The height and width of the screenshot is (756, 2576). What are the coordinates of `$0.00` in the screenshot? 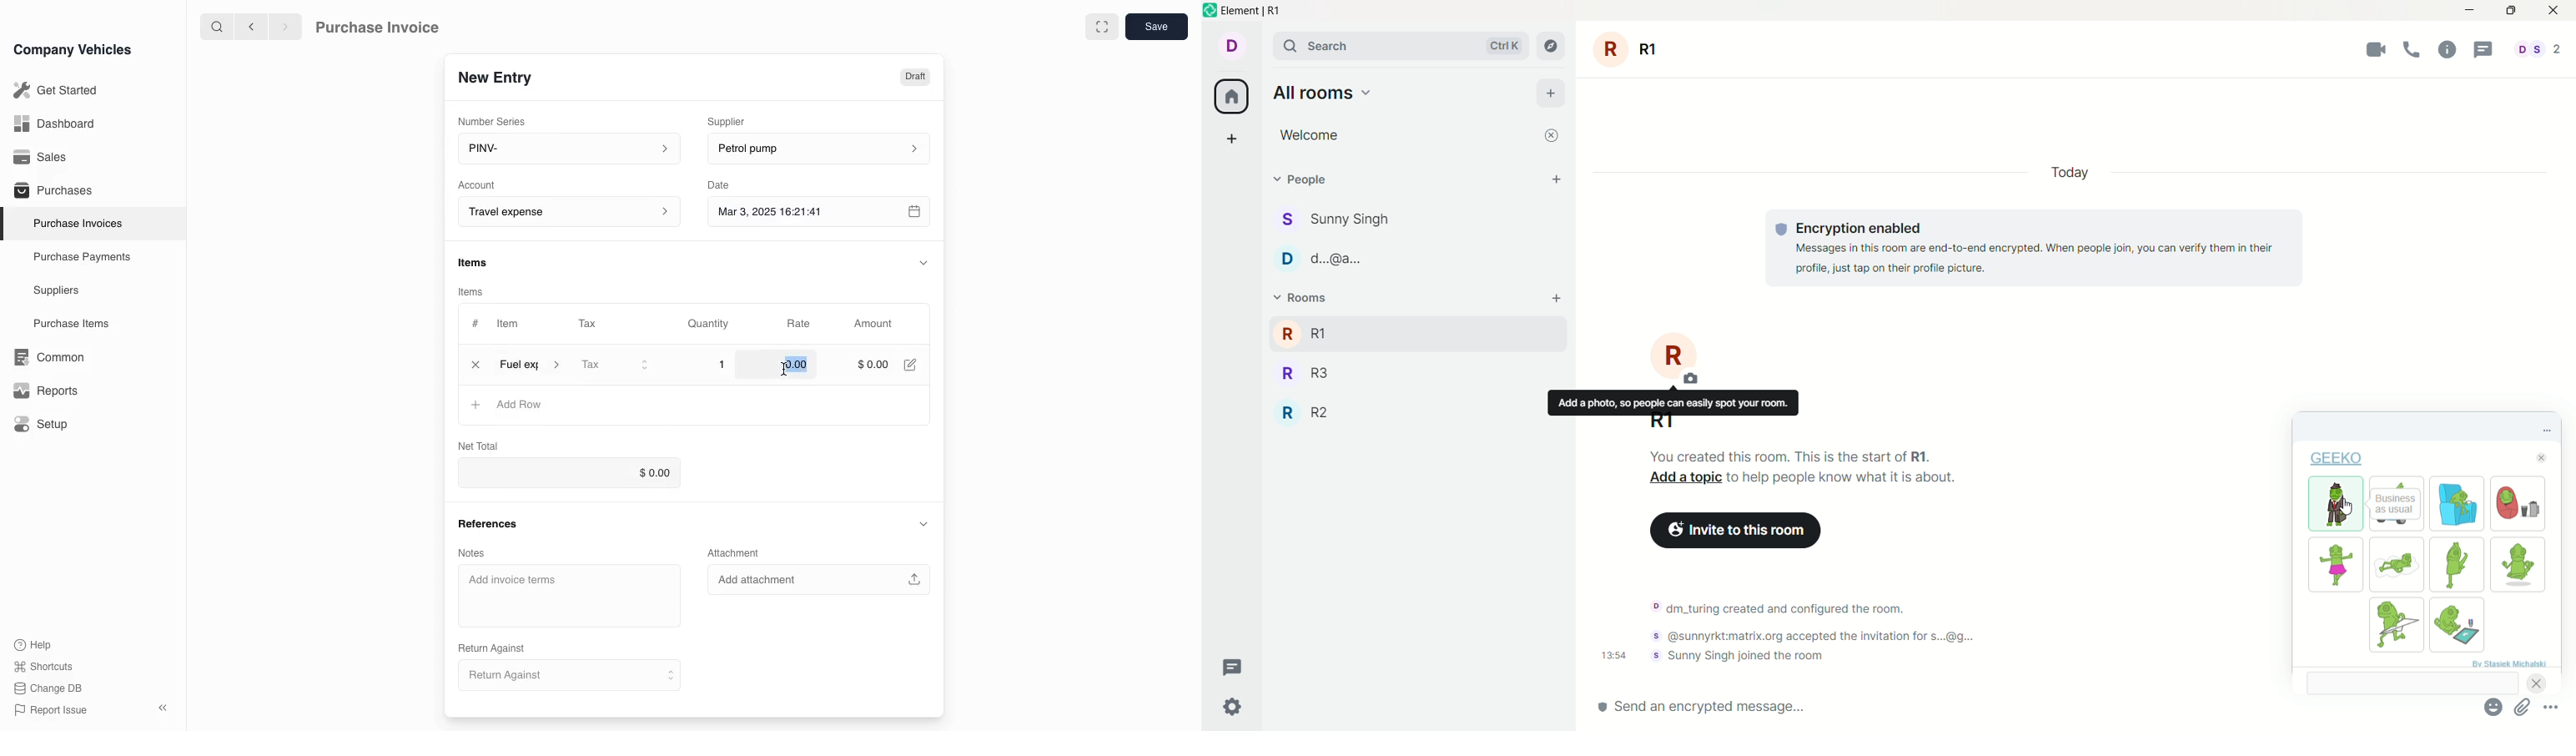 It's located at (578, 474).